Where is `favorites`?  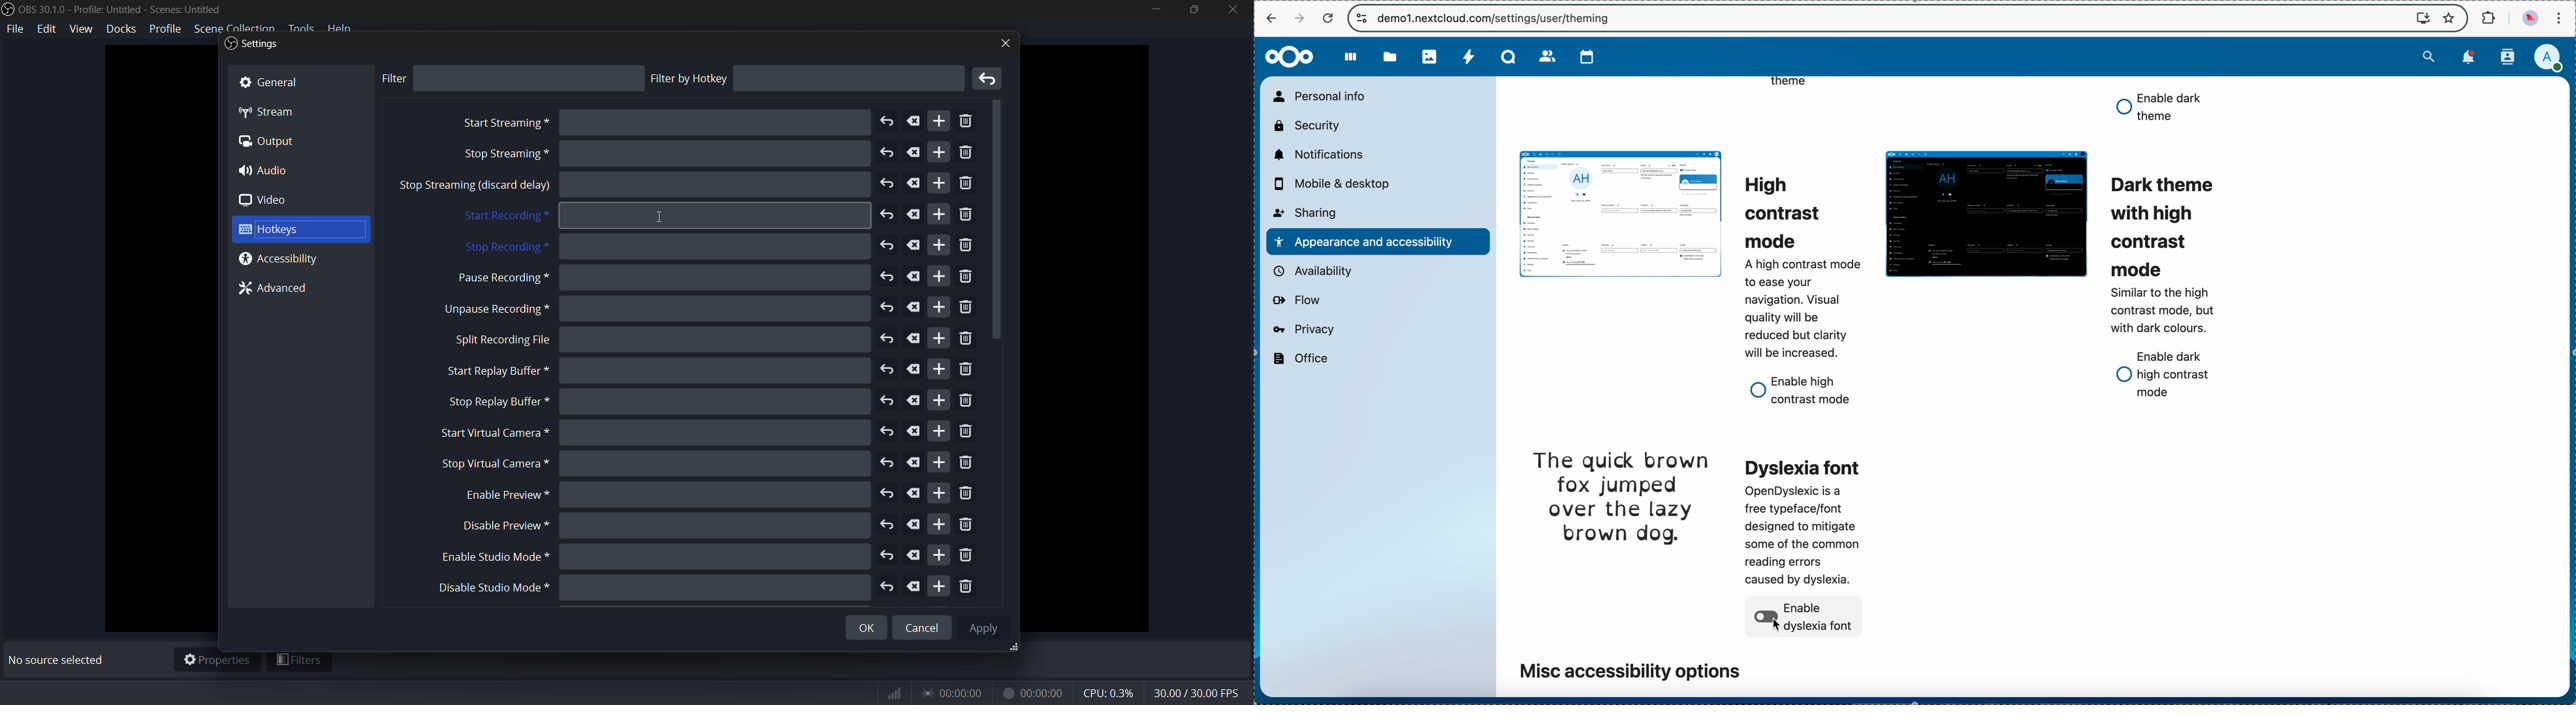 favorites is located at coordinates (2450, 17).